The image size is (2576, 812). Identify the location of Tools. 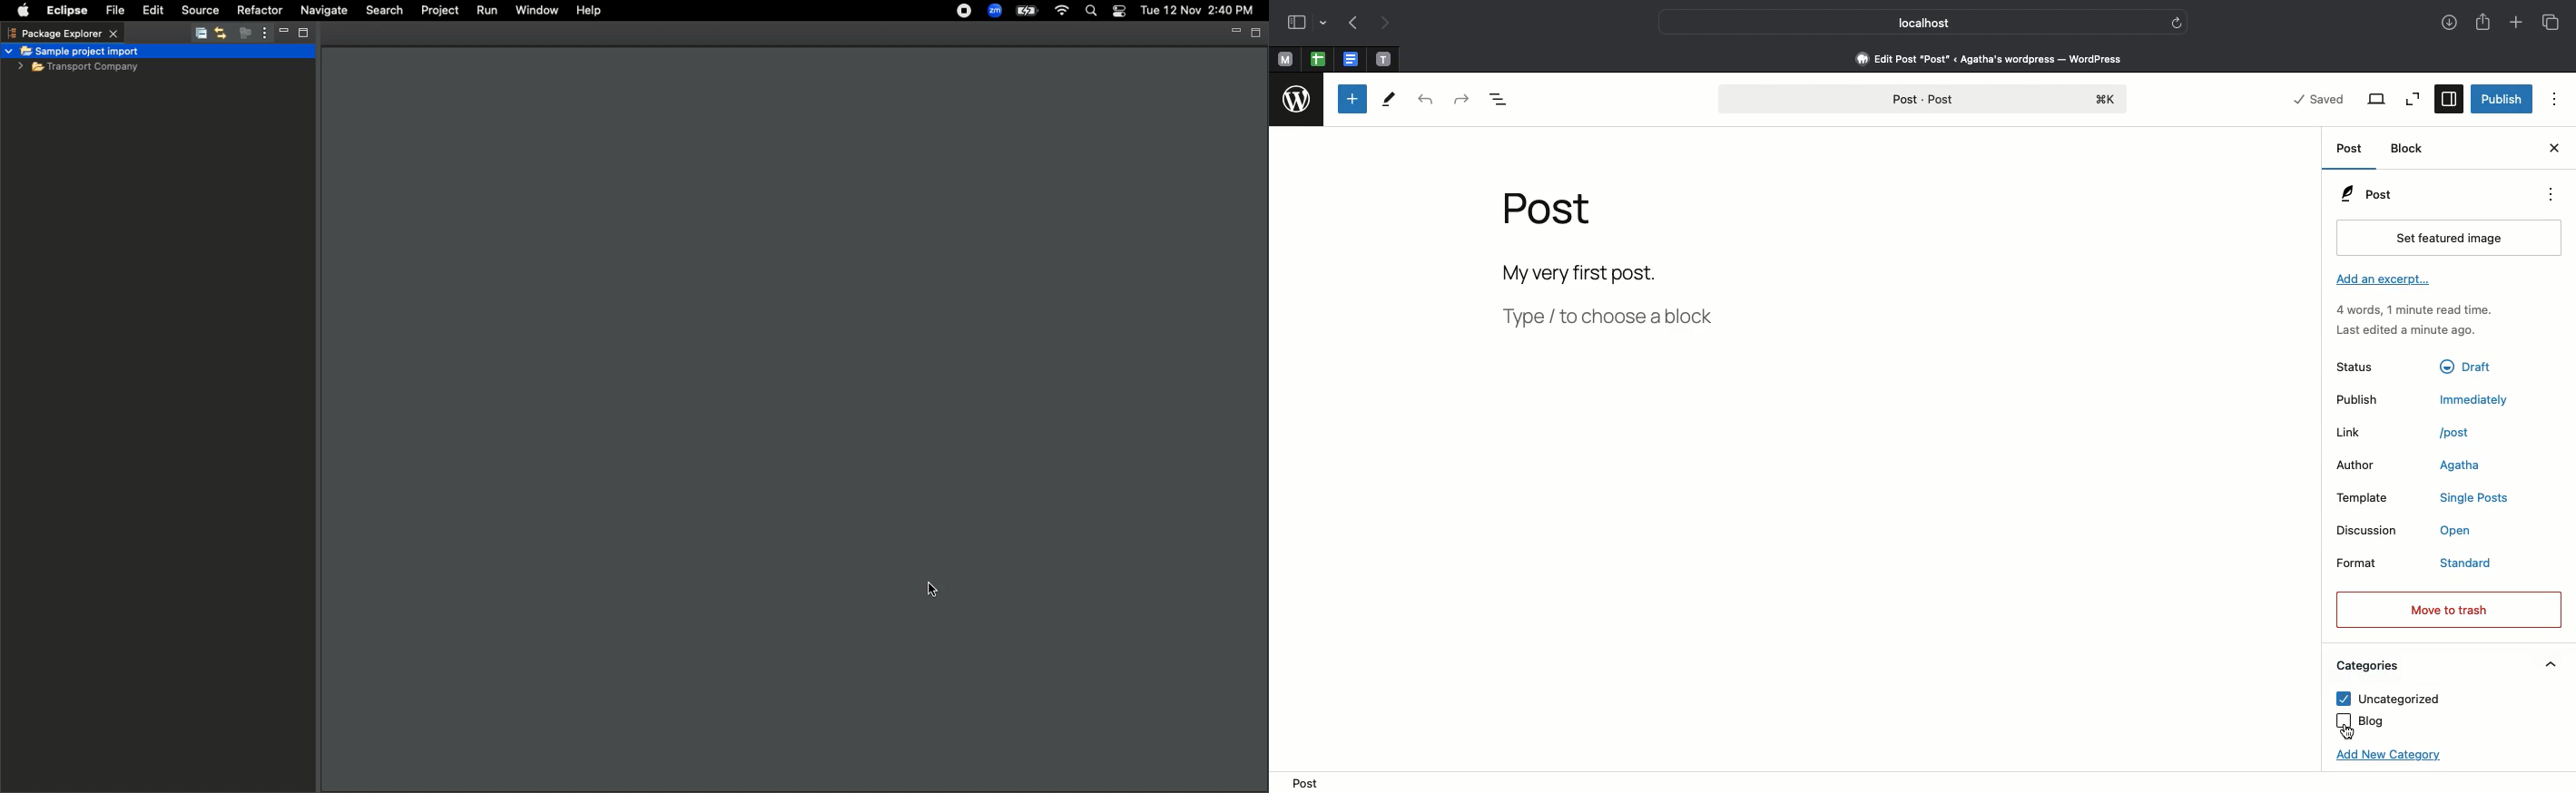
(1388, 103).